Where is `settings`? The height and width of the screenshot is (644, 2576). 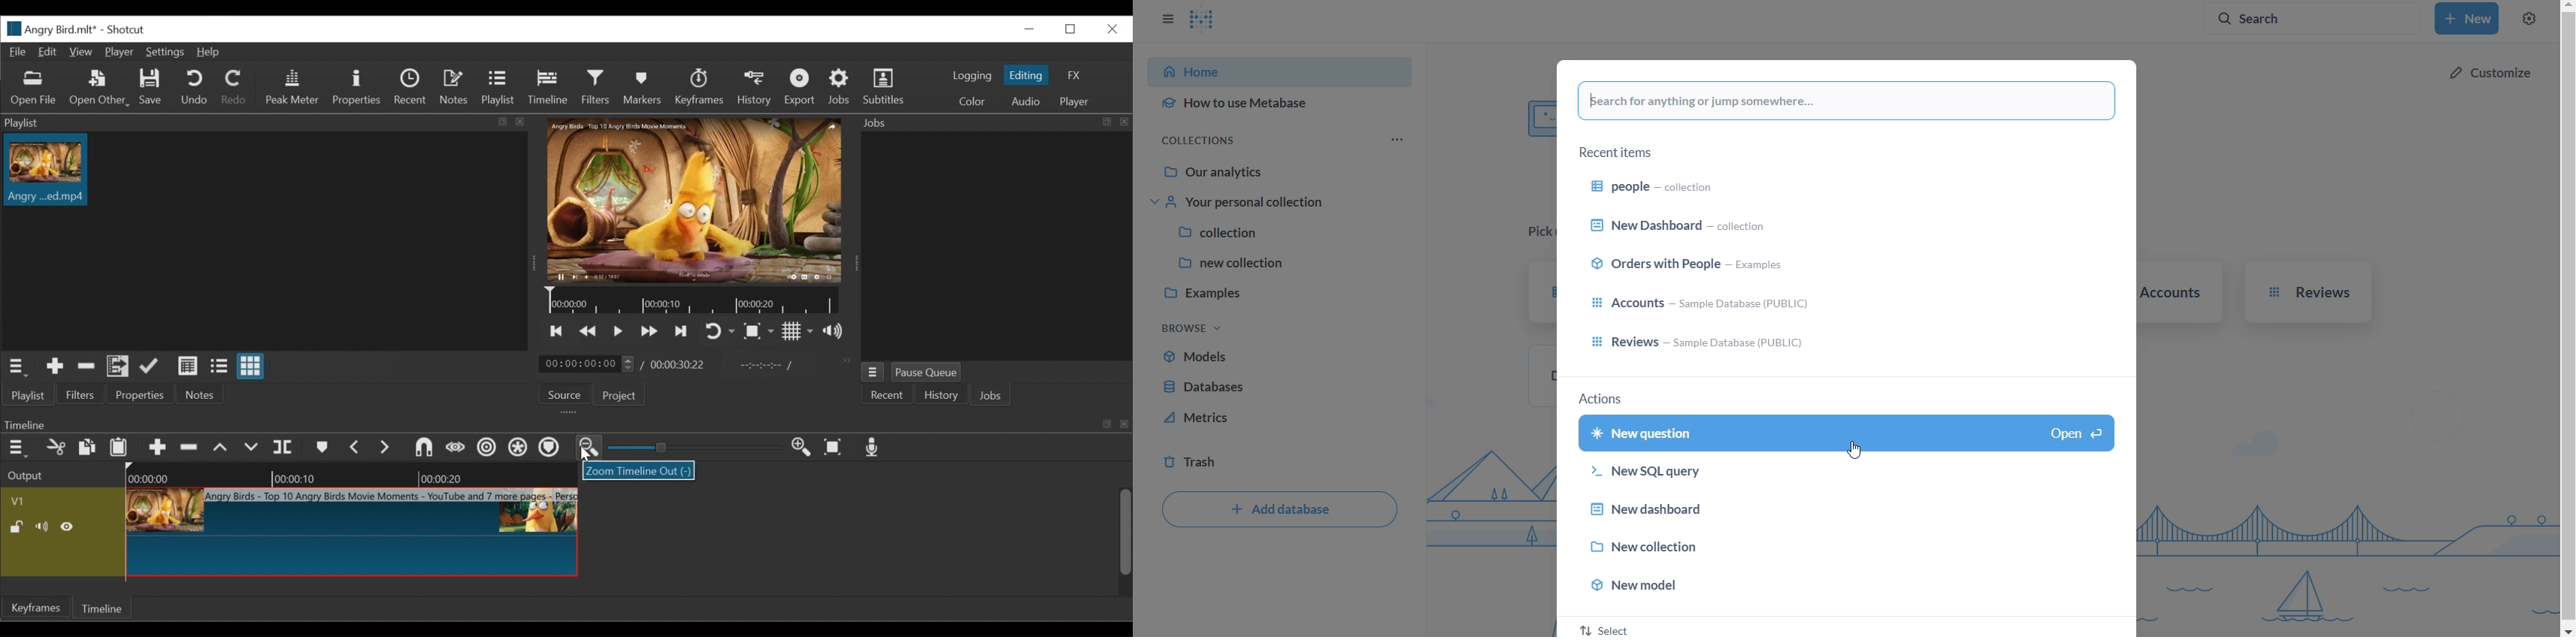 settings is located at coordinates (2529, 18).